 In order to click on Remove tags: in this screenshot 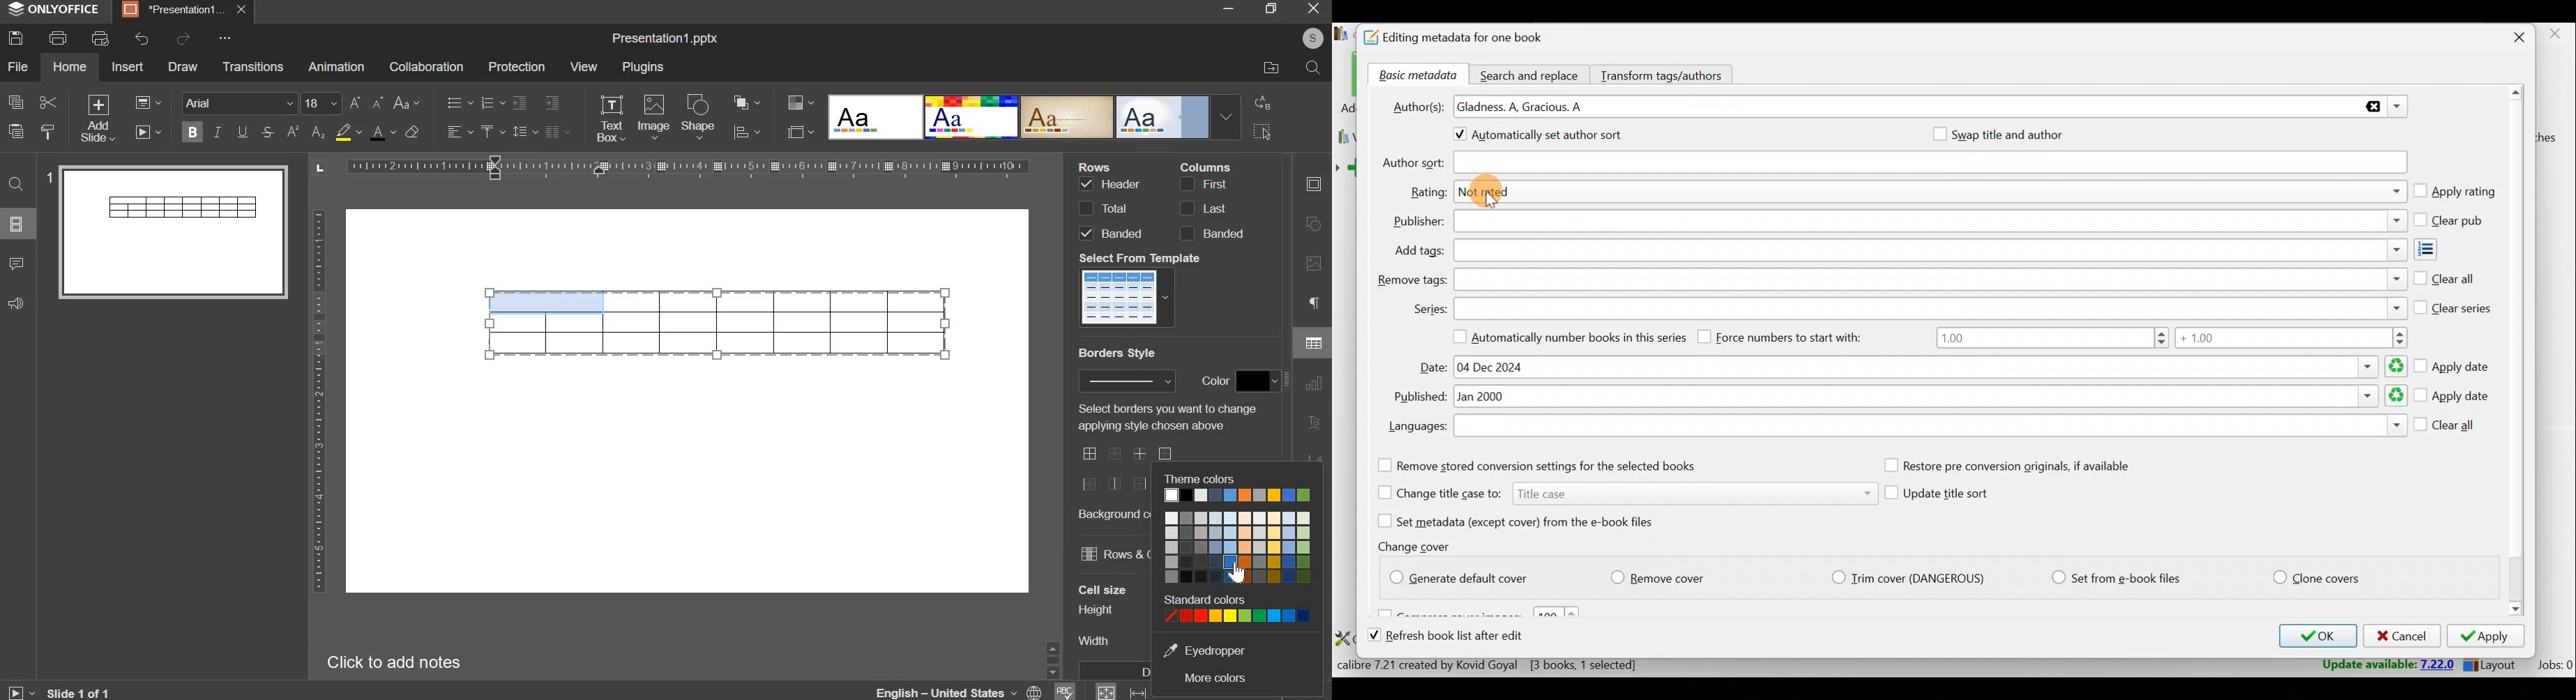, I will do `click(1411, 281)`.